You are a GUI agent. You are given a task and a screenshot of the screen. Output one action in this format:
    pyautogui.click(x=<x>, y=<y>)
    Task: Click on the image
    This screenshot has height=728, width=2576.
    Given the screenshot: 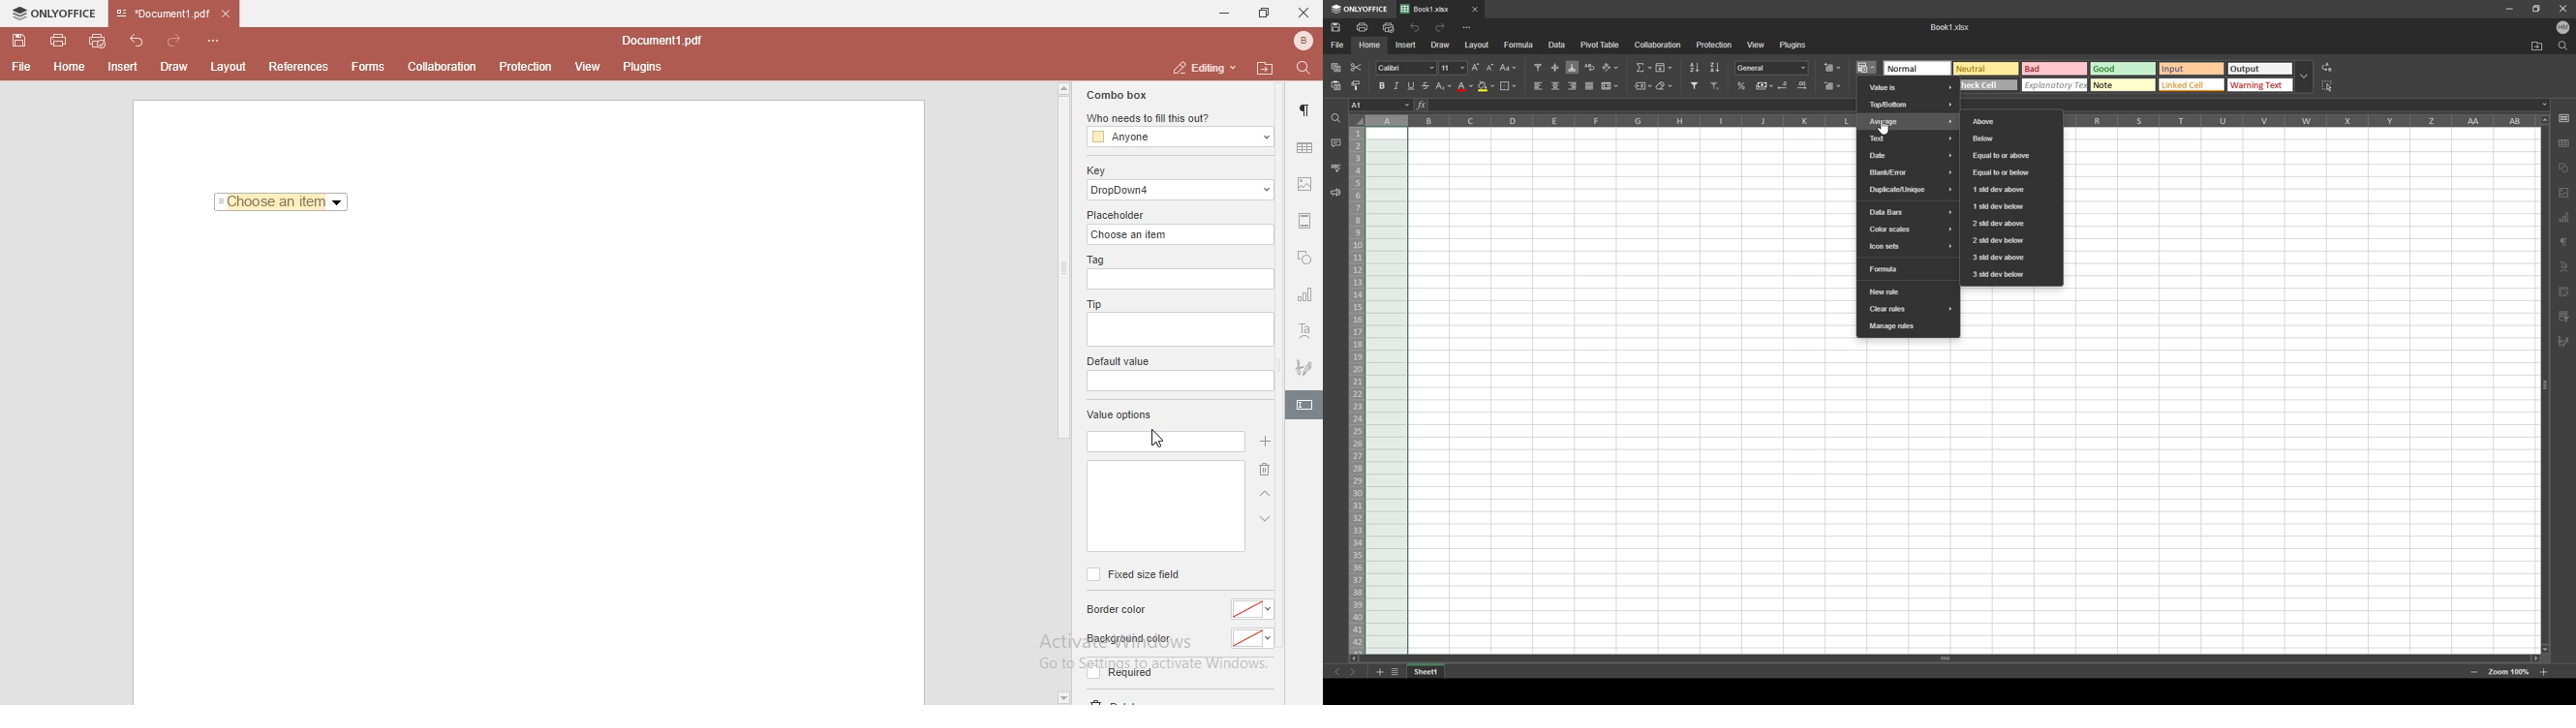 What is the action you would take?
    pyautogui.click(x=2564, y=193)
    